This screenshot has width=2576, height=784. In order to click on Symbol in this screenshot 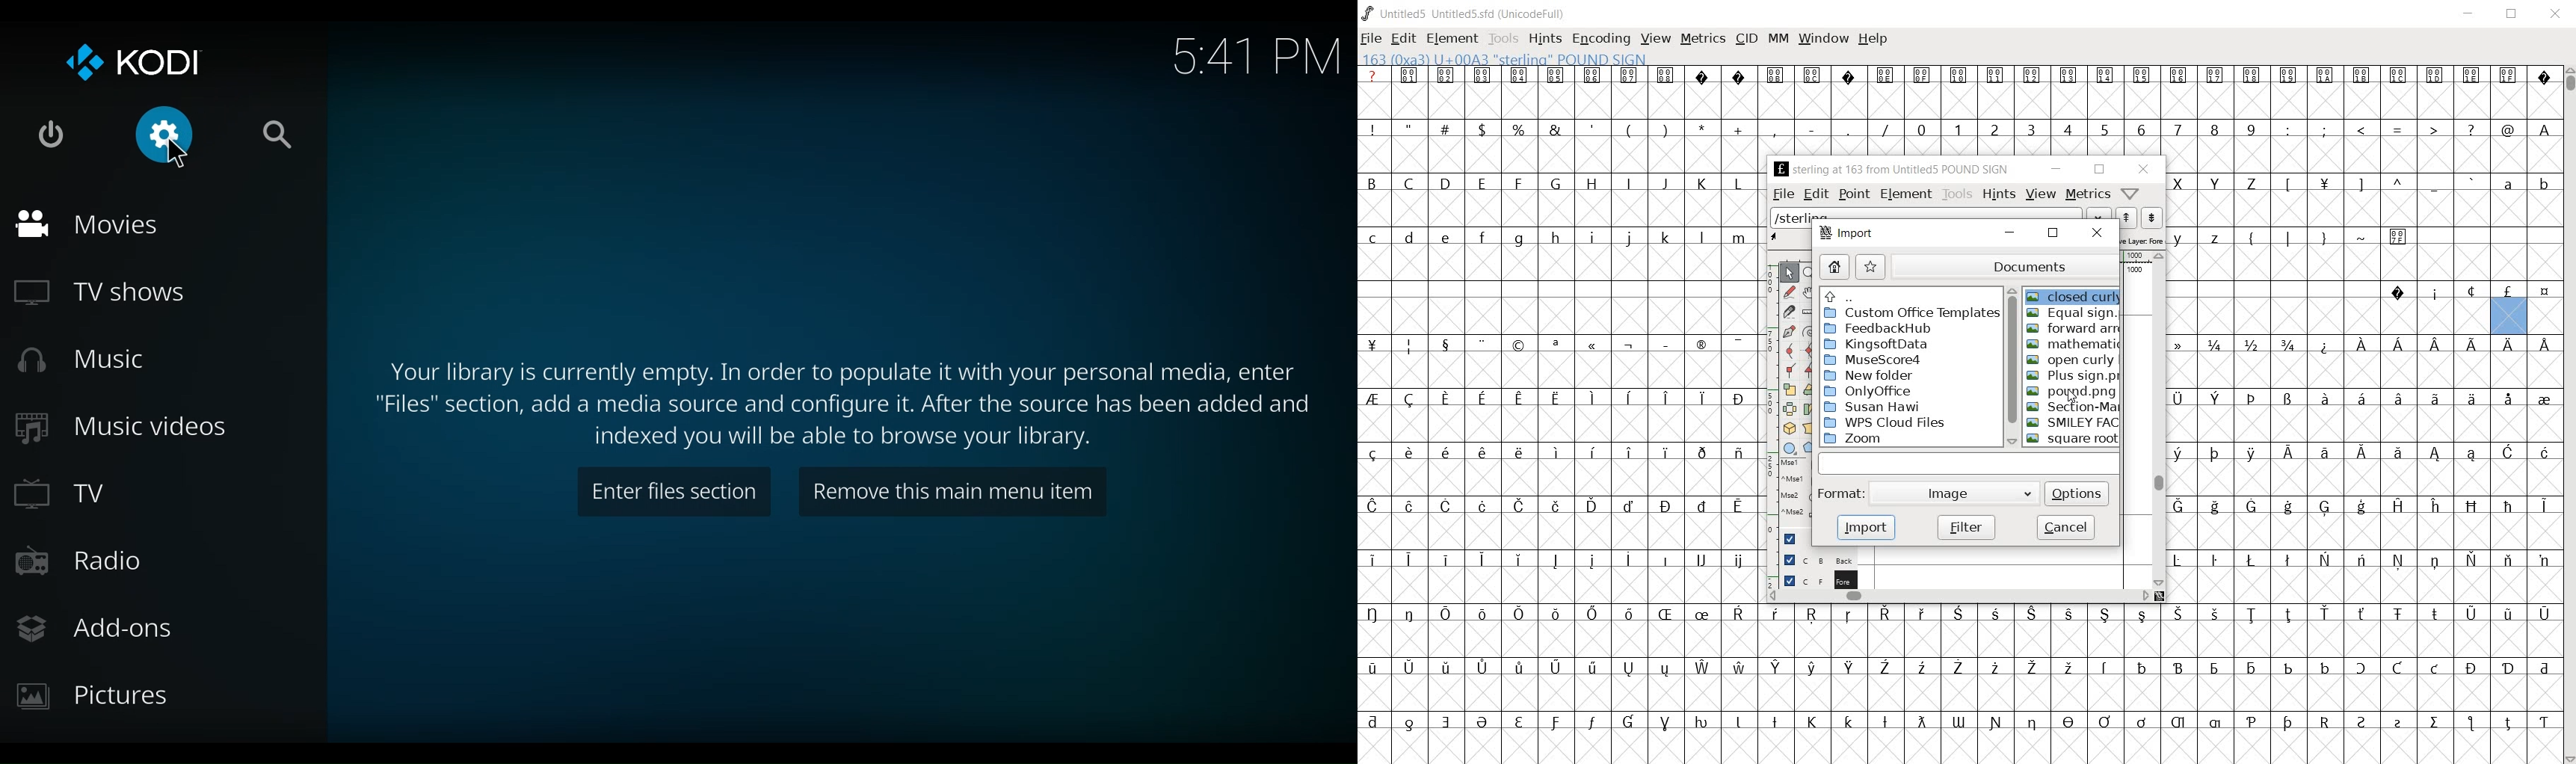, I will do `click(1885, 76)`.